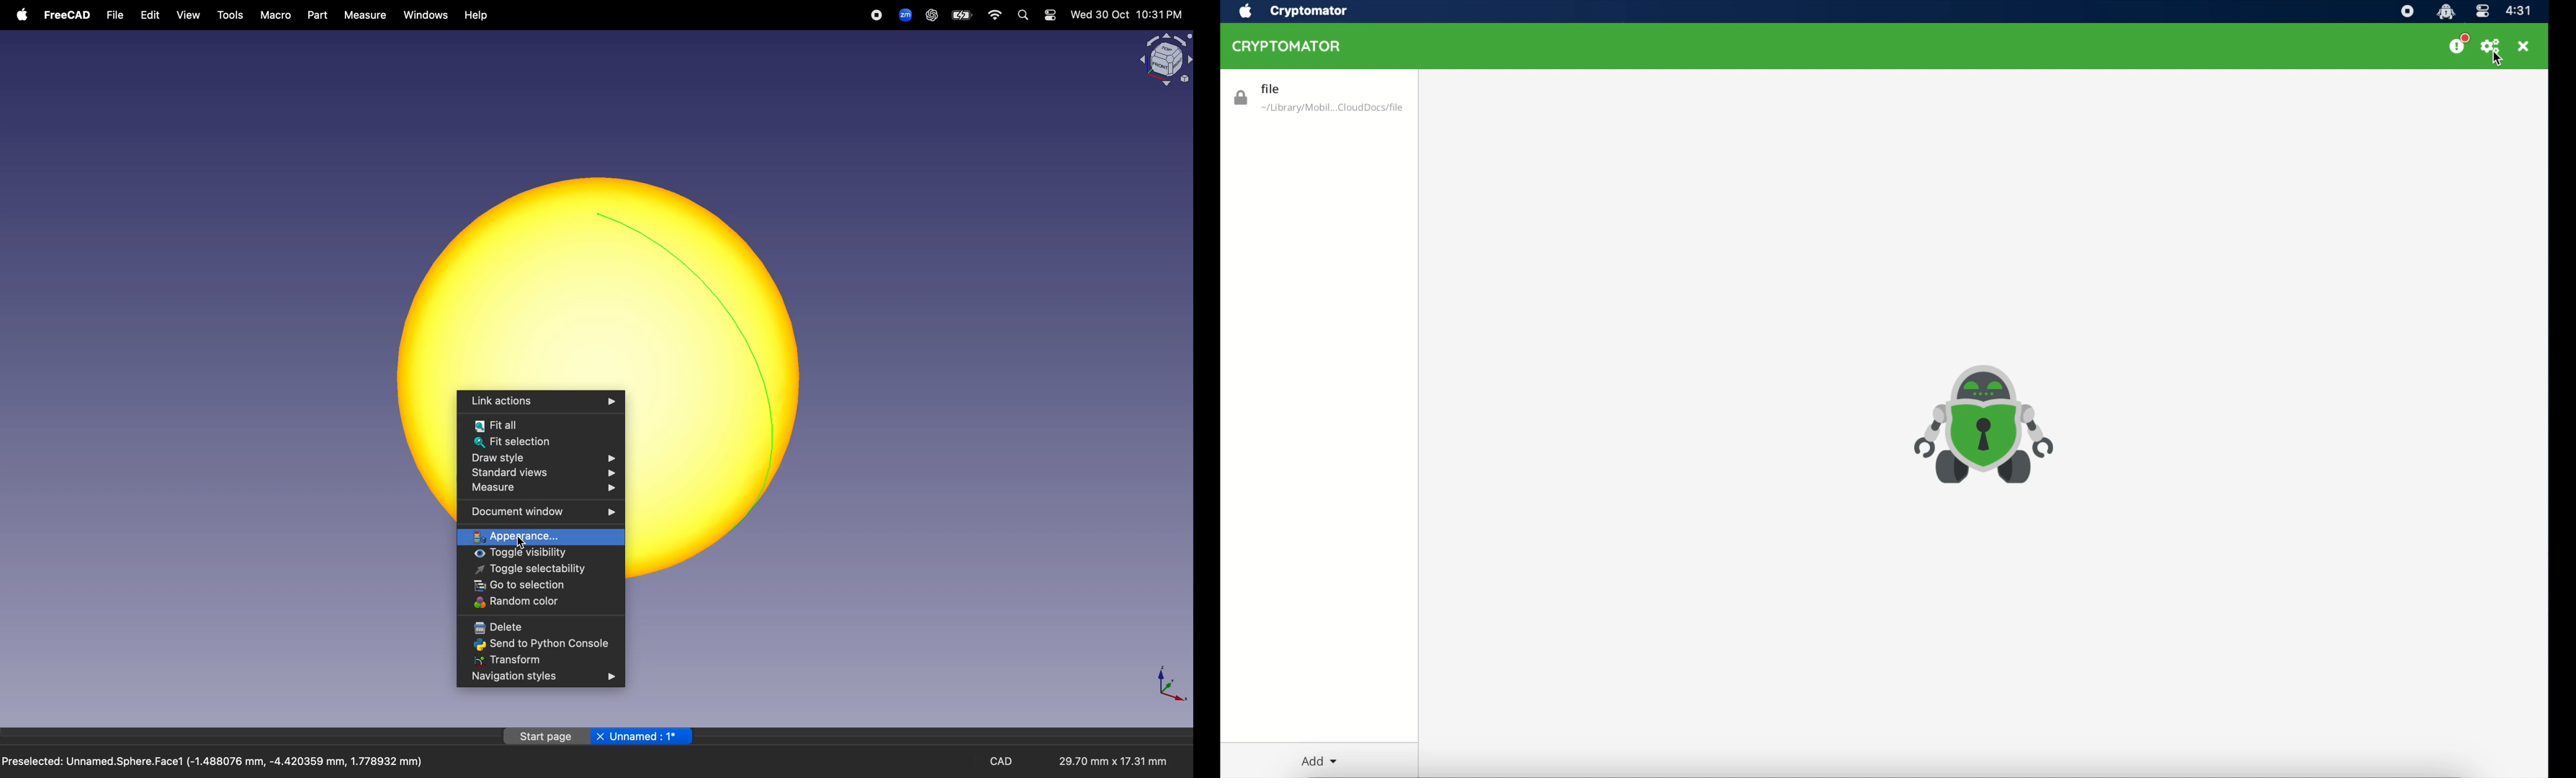  What do you see at coordinates (1022, 15) in the screenshot?
I see `search` at bounding box center [1022, 15].